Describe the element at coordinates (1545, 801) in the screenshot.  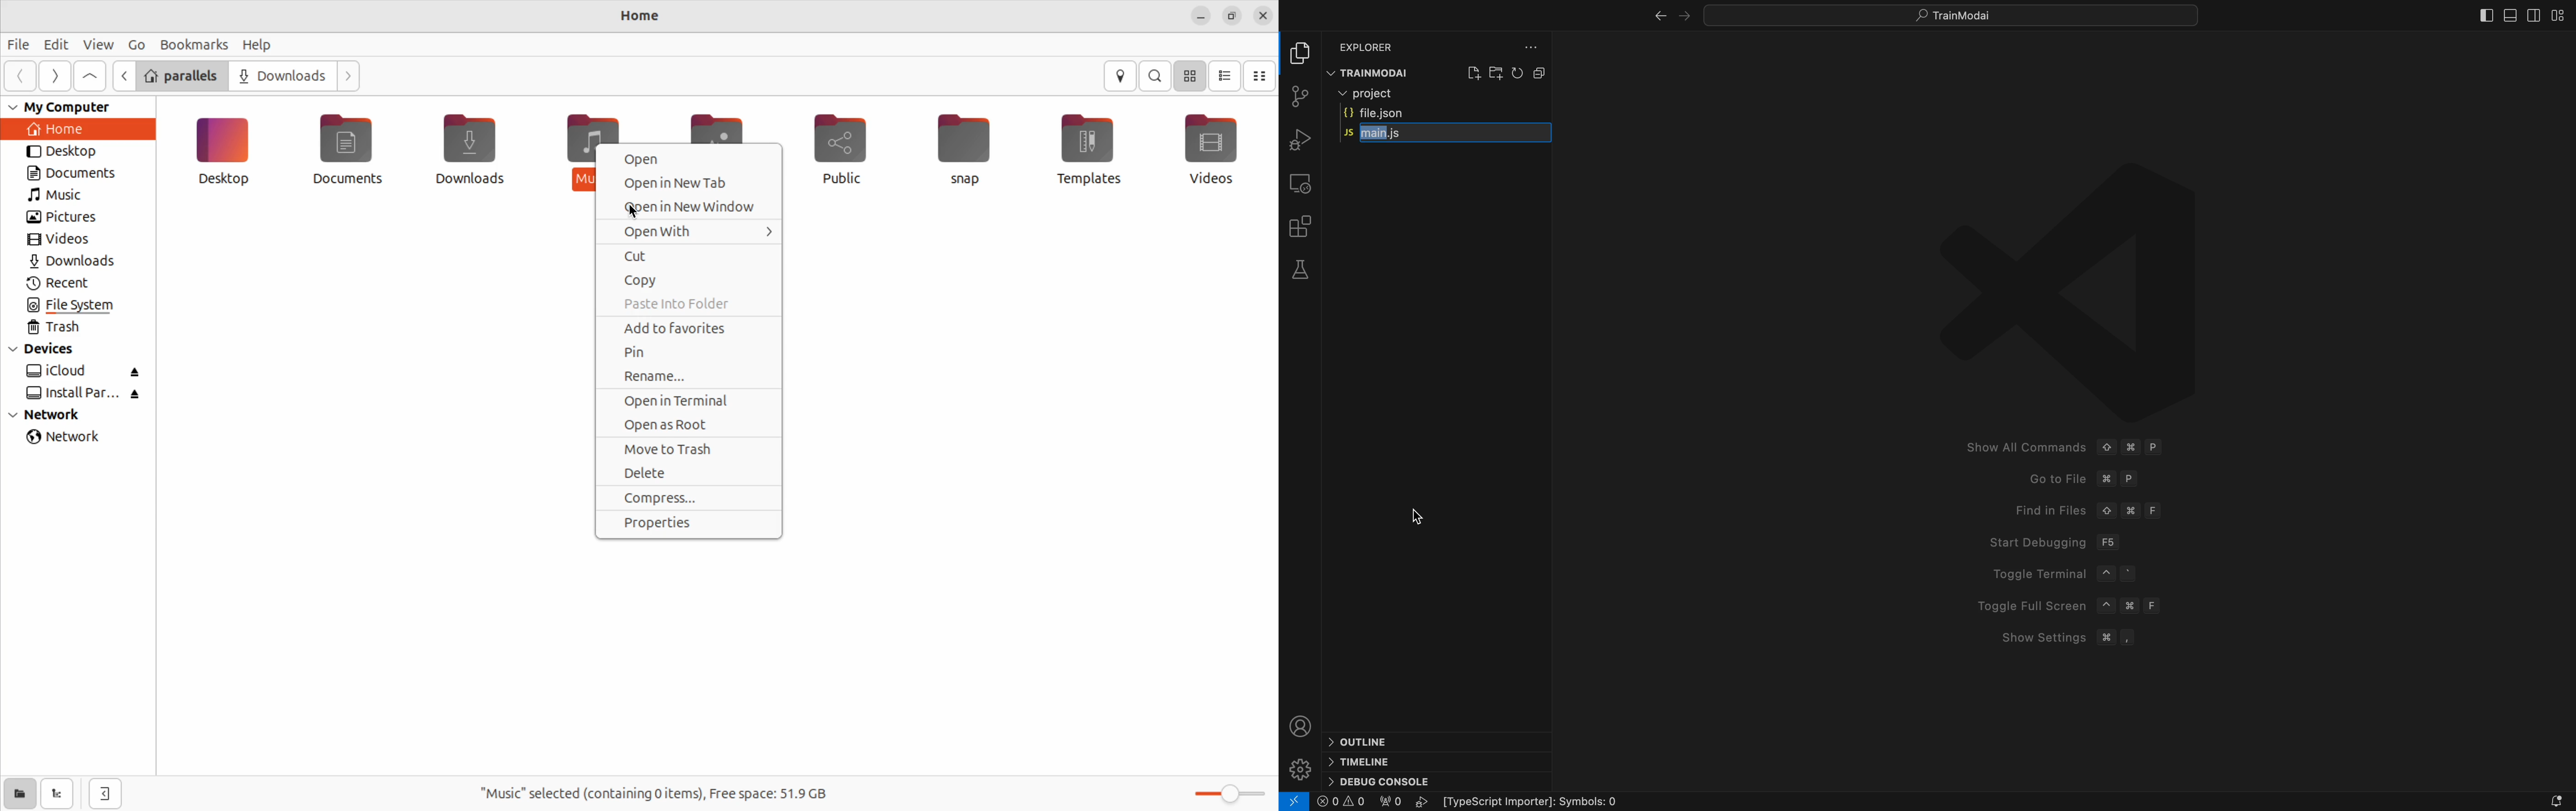
I see `Typescript` at that location.